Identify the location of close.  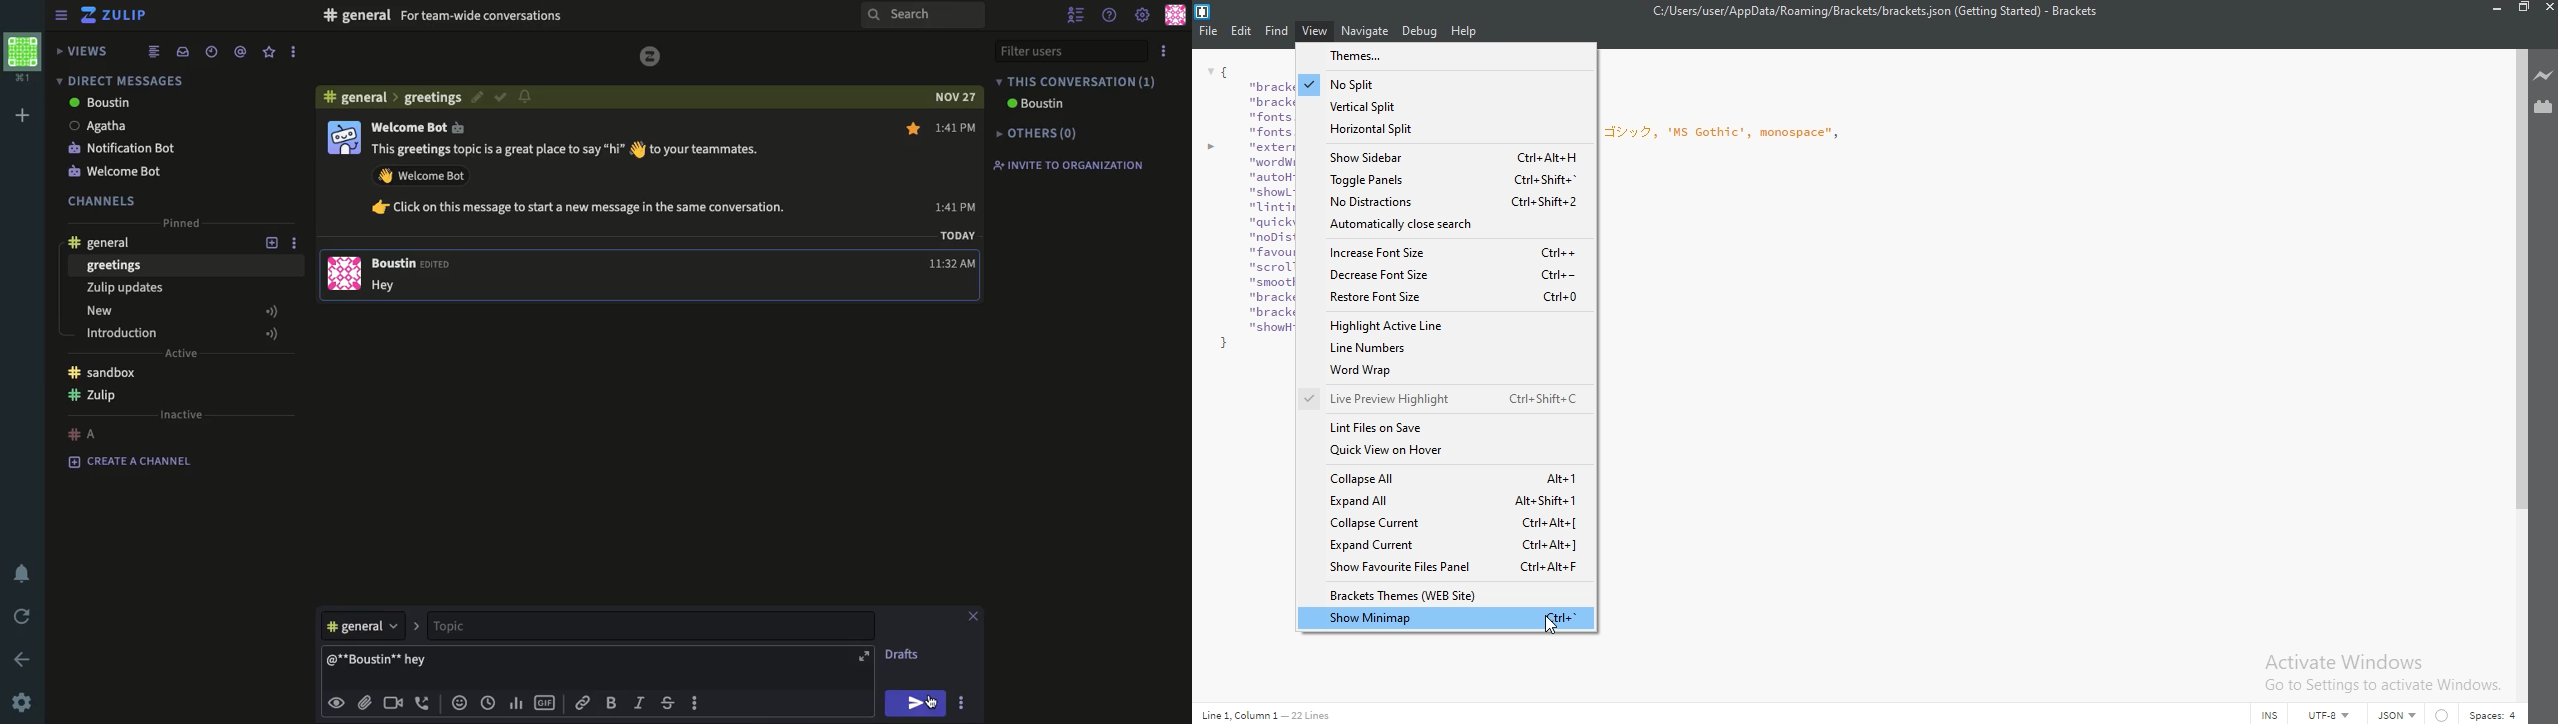
(974, 616).